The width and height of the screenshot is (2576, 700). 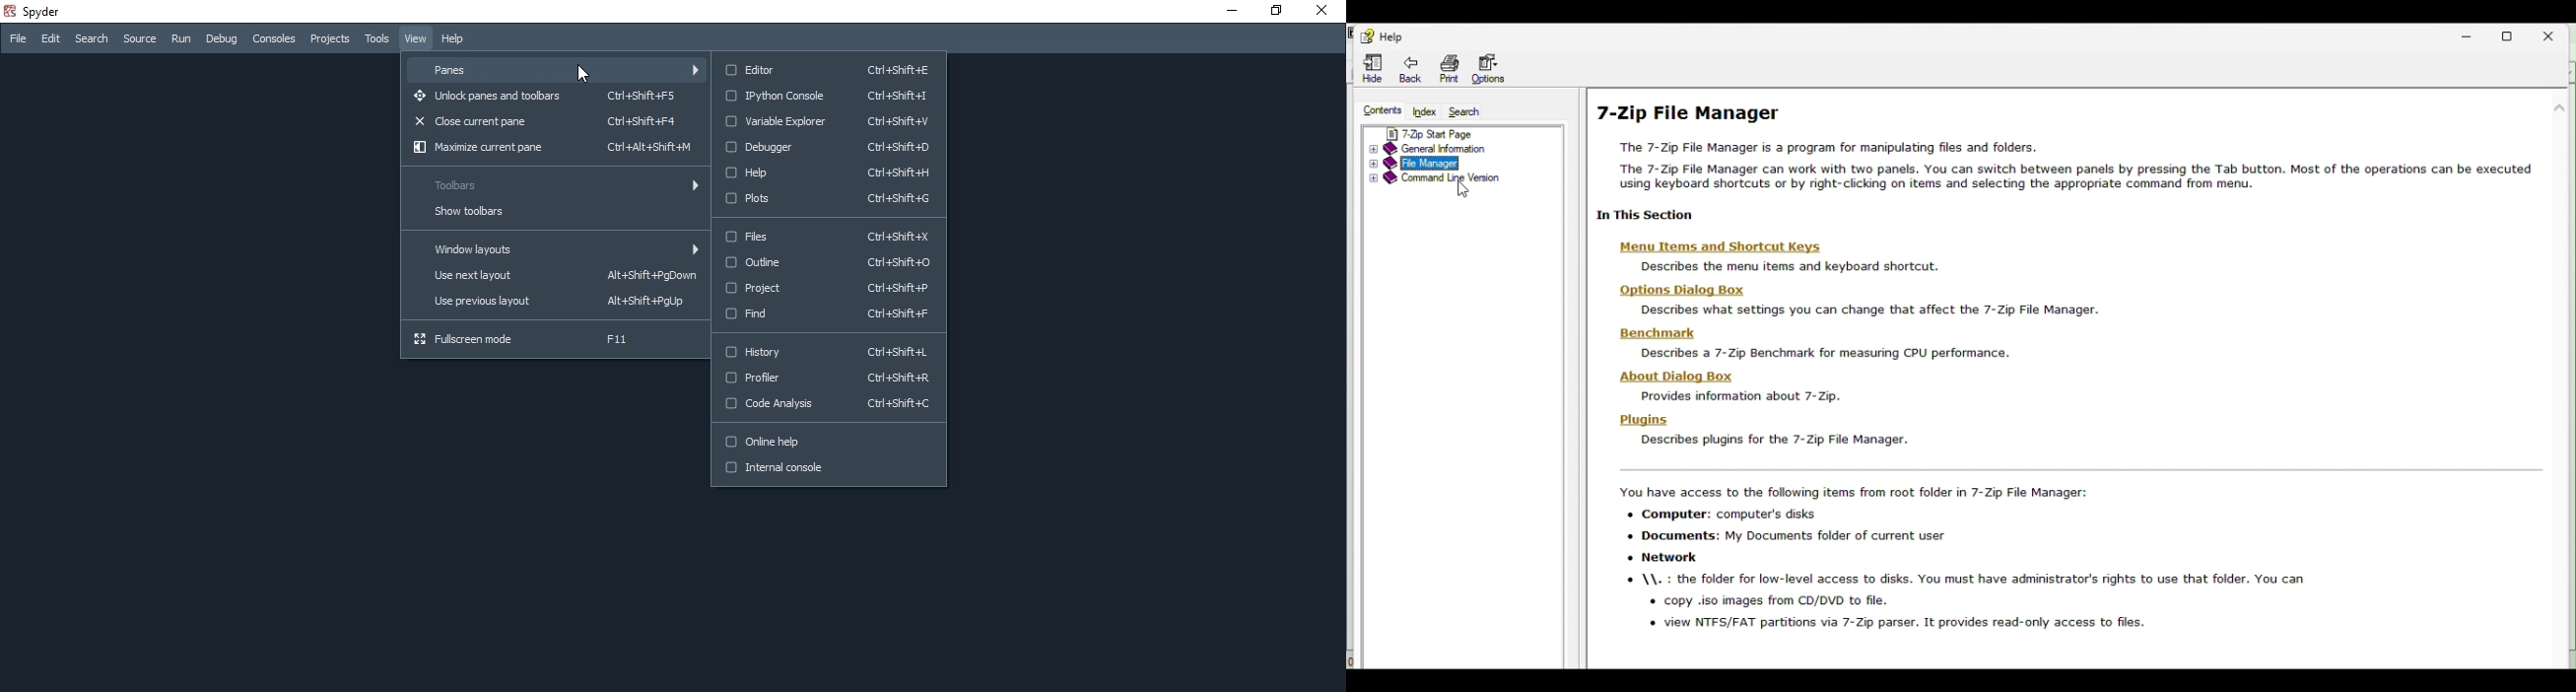 What do you see at coordinates (140, 40) in the screenshot?
I see `source` at bounding box center [140, 40].